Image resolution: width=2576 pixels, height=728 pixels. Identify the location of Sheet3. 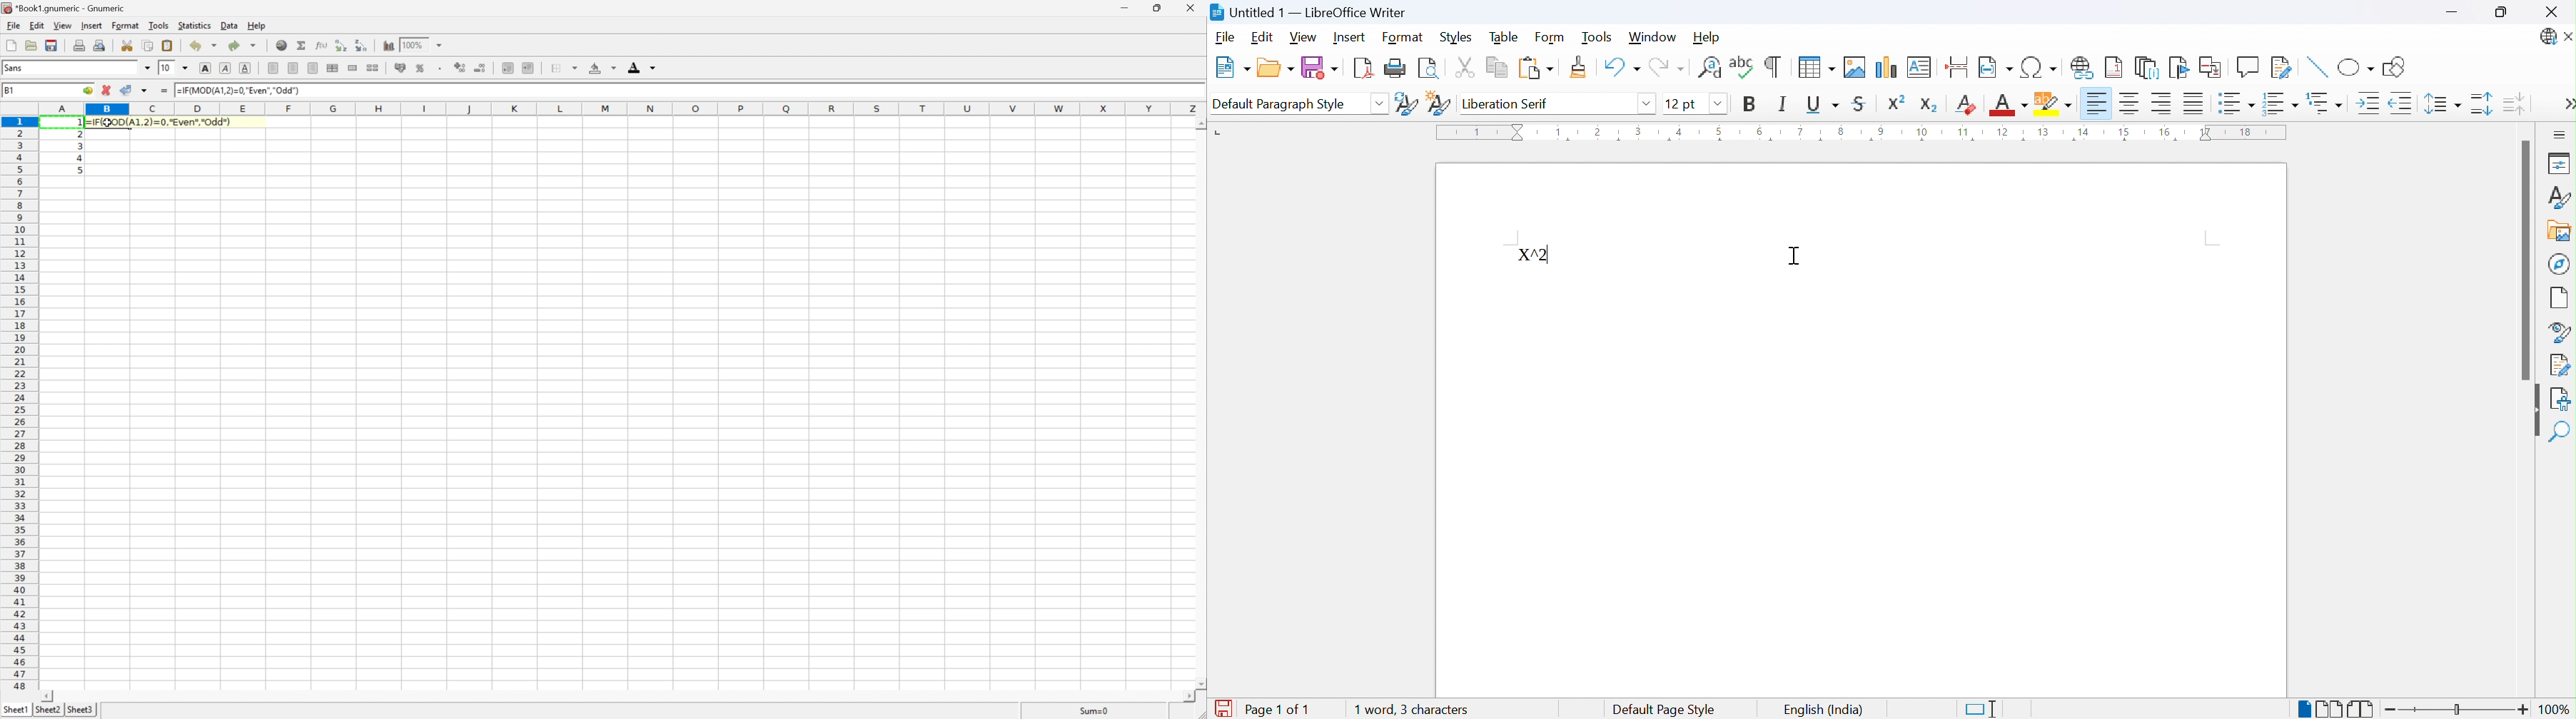
(81, 710).